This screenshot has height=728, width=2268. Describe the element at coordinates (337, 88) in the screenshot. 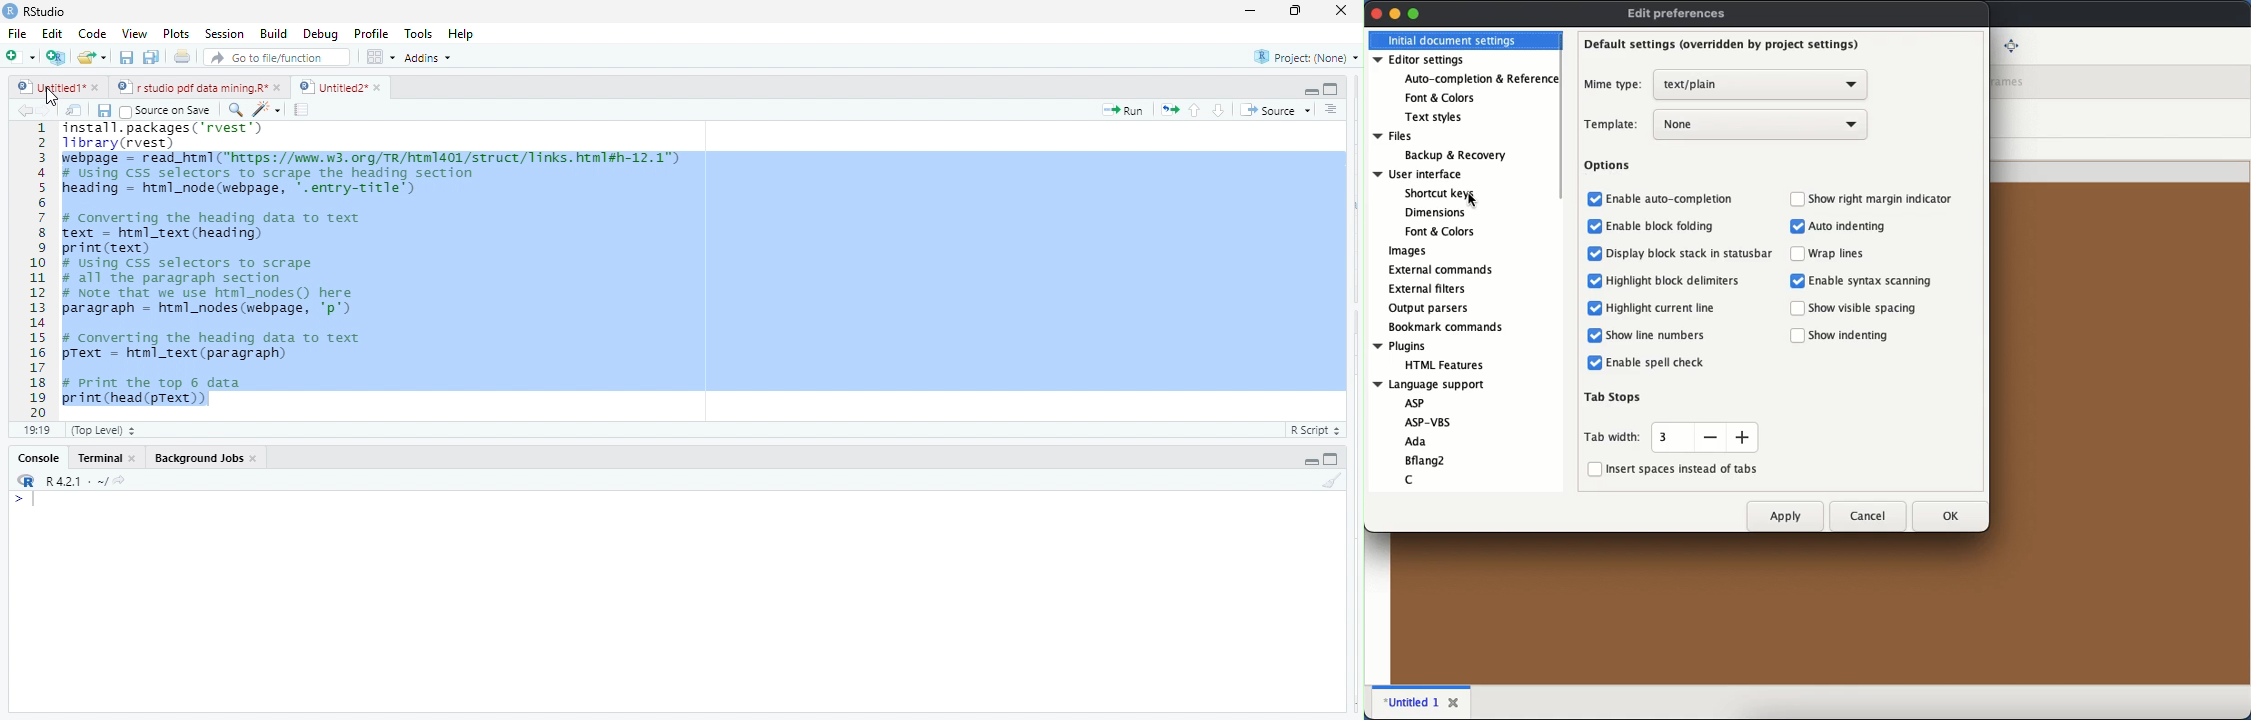

I see ` Untitied2" »` at that location.